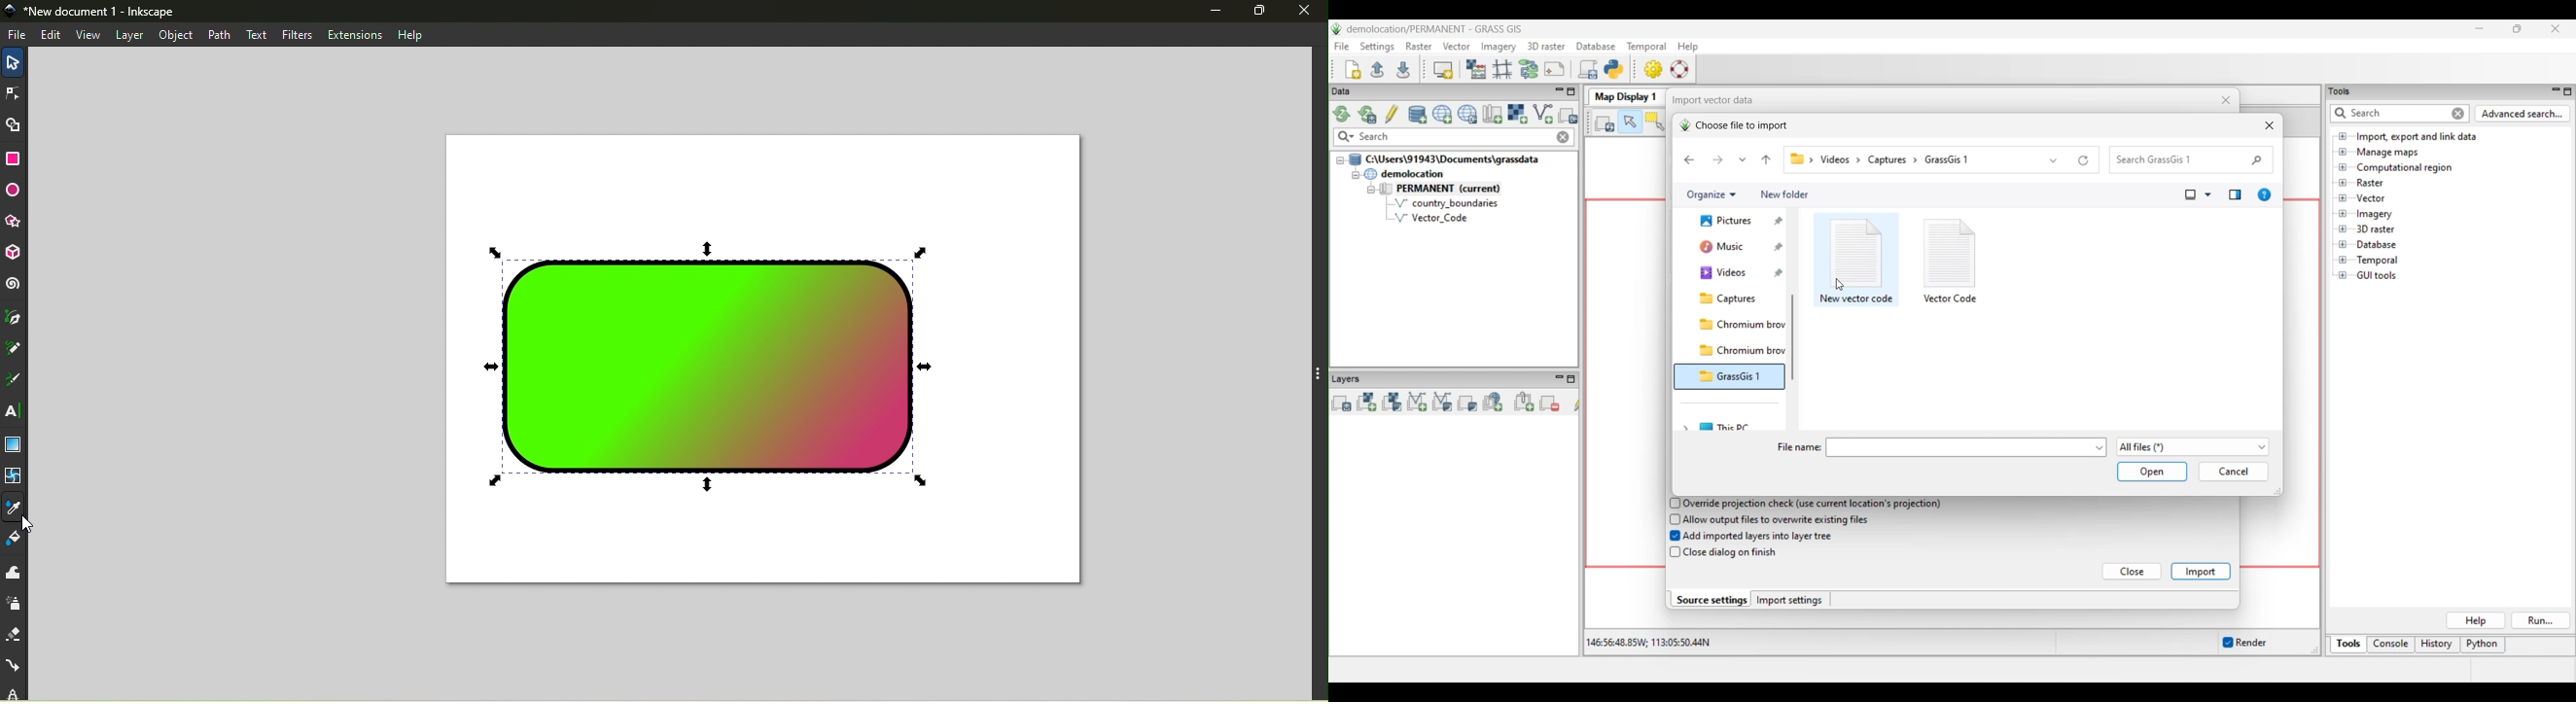  I want to click on New document 1 - Inkscape, so click(108, 12).